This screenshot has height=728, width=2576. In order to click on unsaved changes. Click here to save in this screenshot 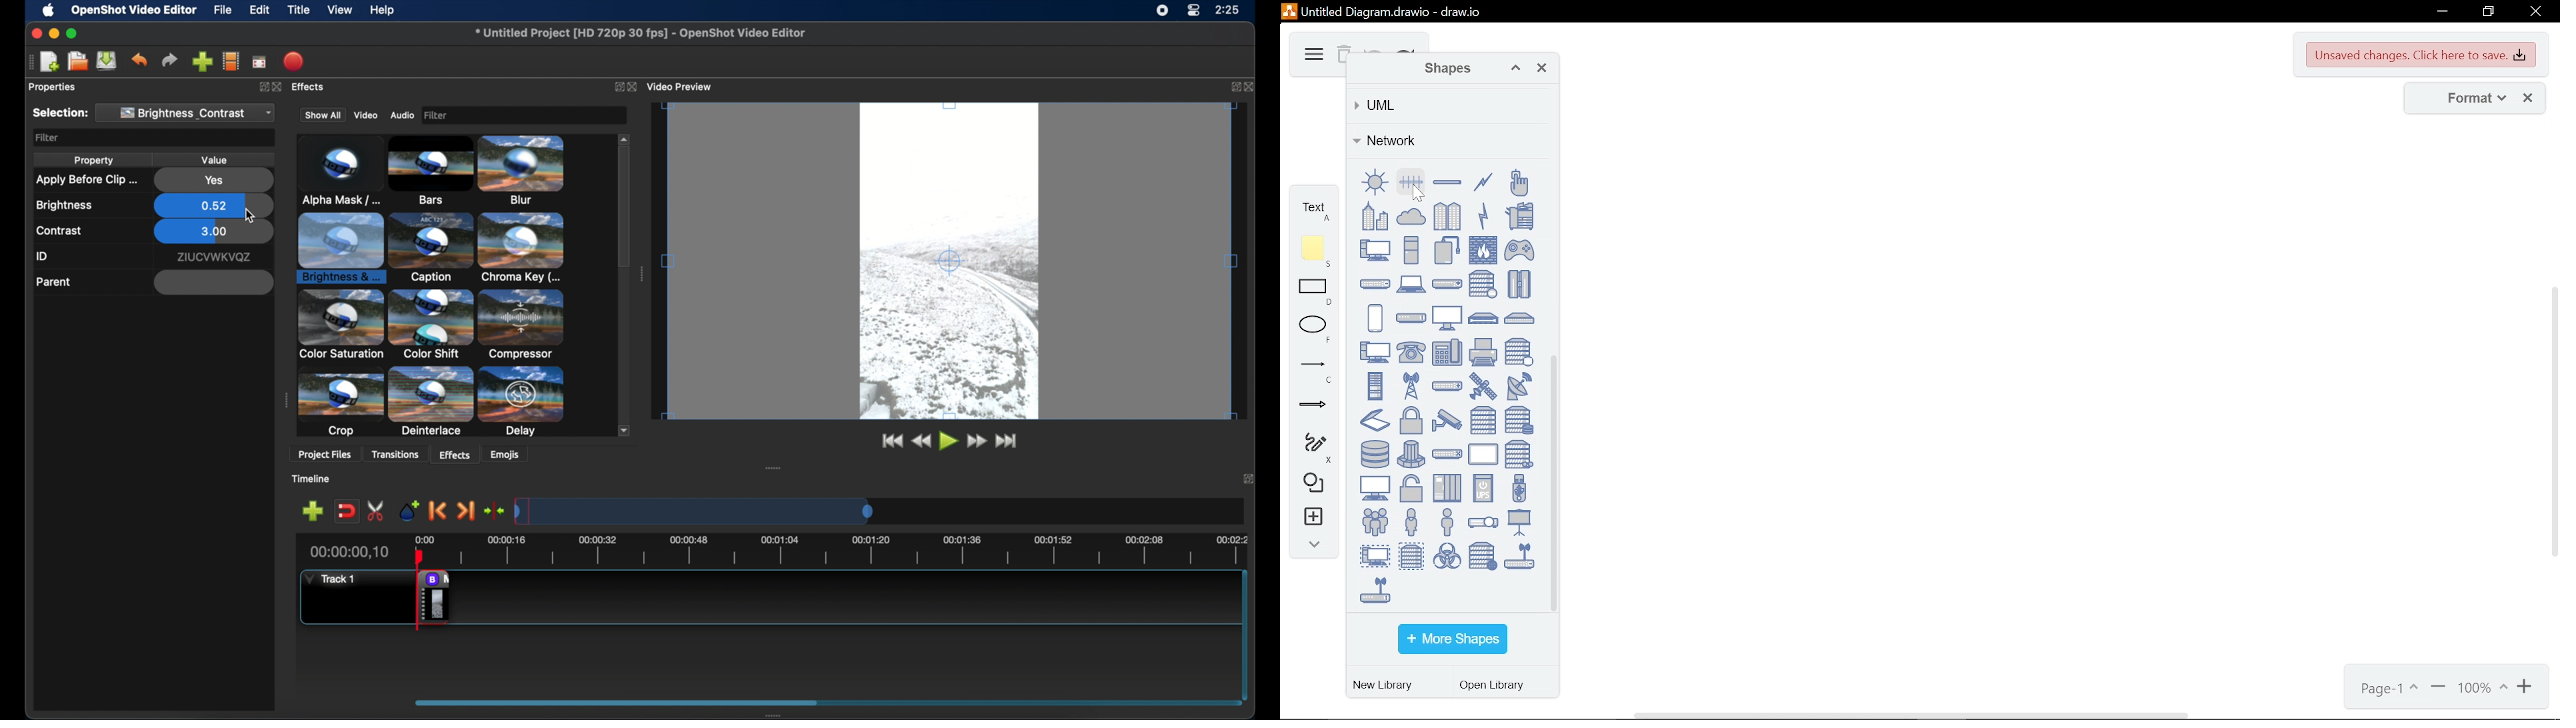, I will do `click(2422, 55)`.